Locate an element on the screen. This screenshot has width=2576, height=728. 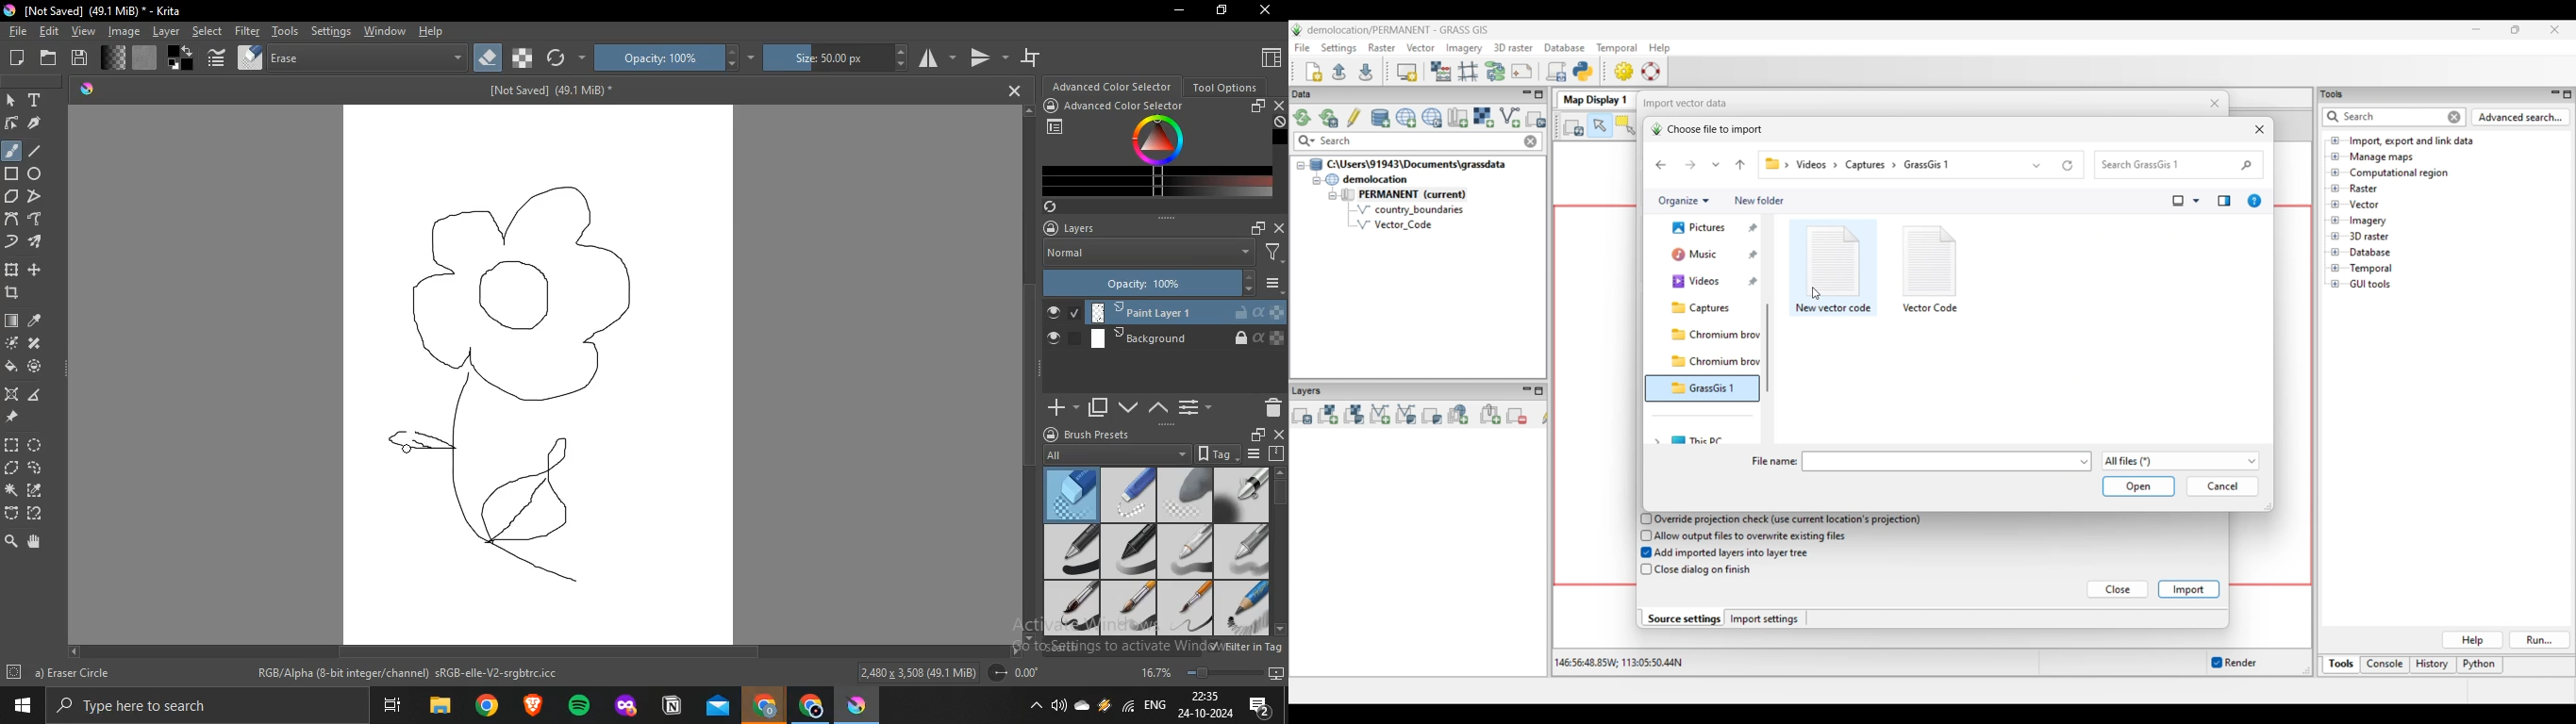
Options is located at coordinates (1193, 407).